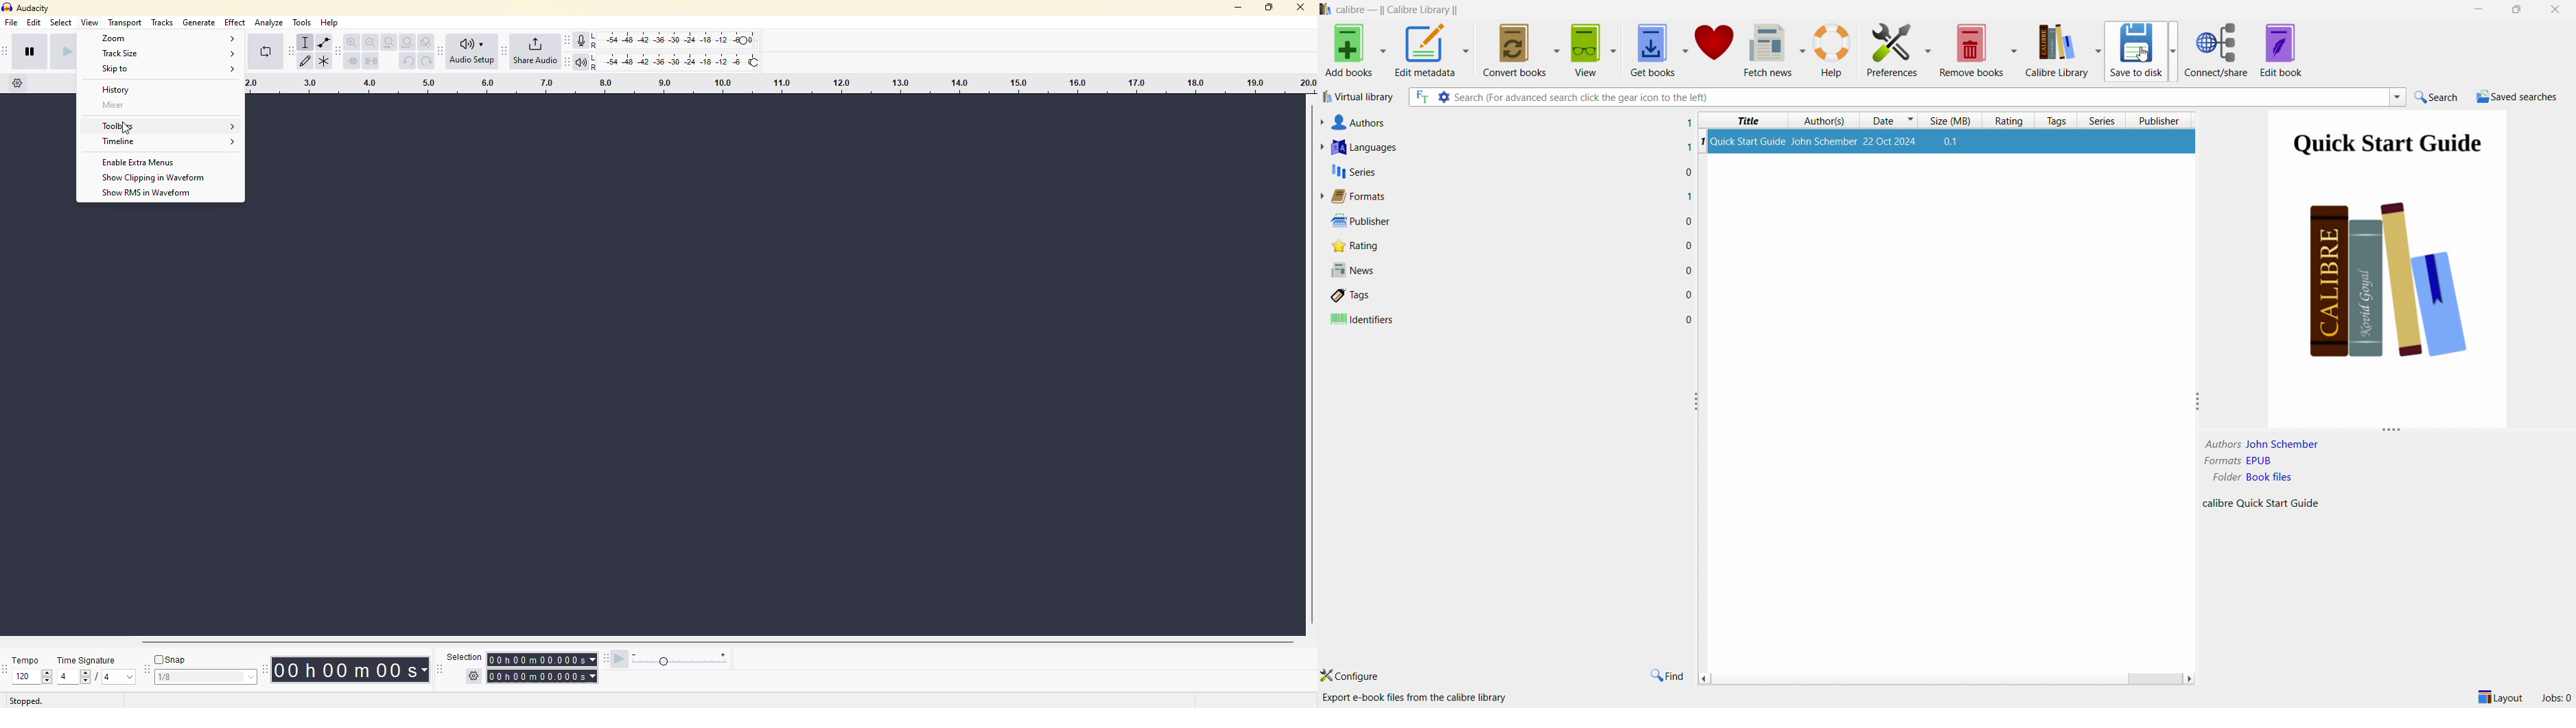 This screenshot has width=2576, height=728. I want to click on snap, so click(169, 659).